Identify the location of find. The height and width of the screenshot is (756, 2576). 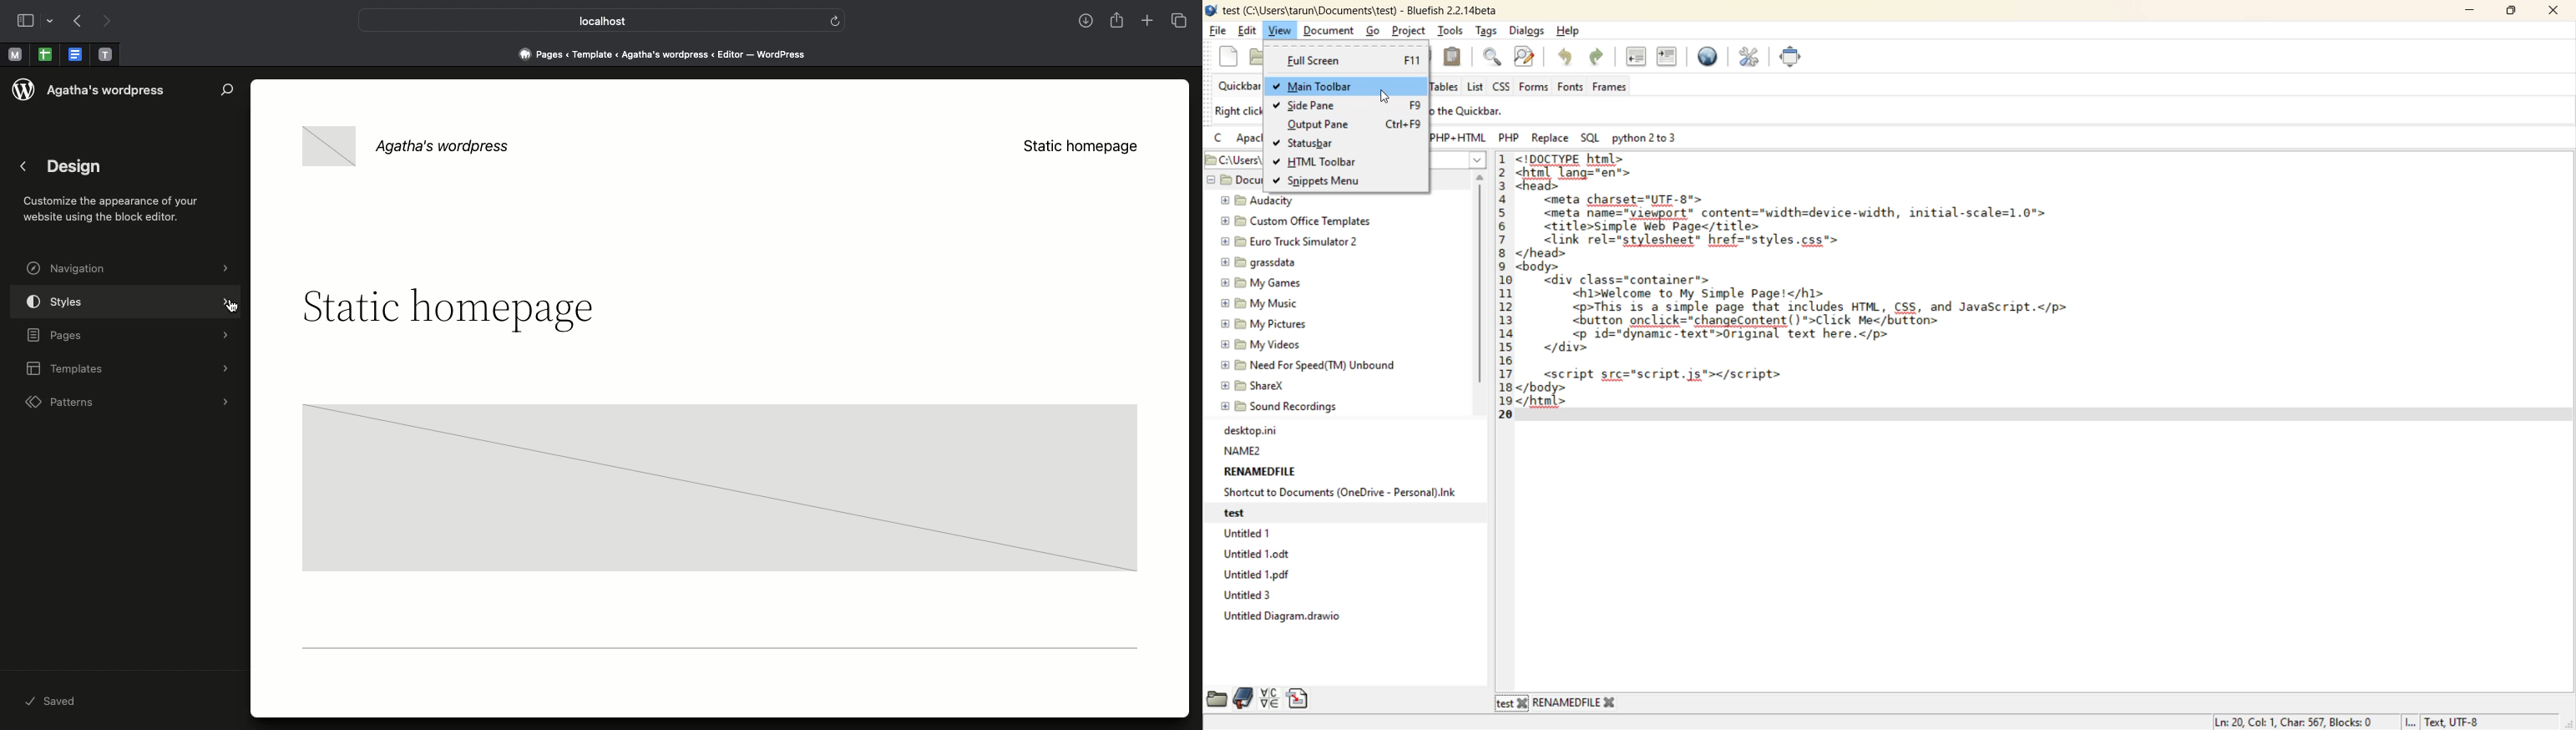
(1491, 57).